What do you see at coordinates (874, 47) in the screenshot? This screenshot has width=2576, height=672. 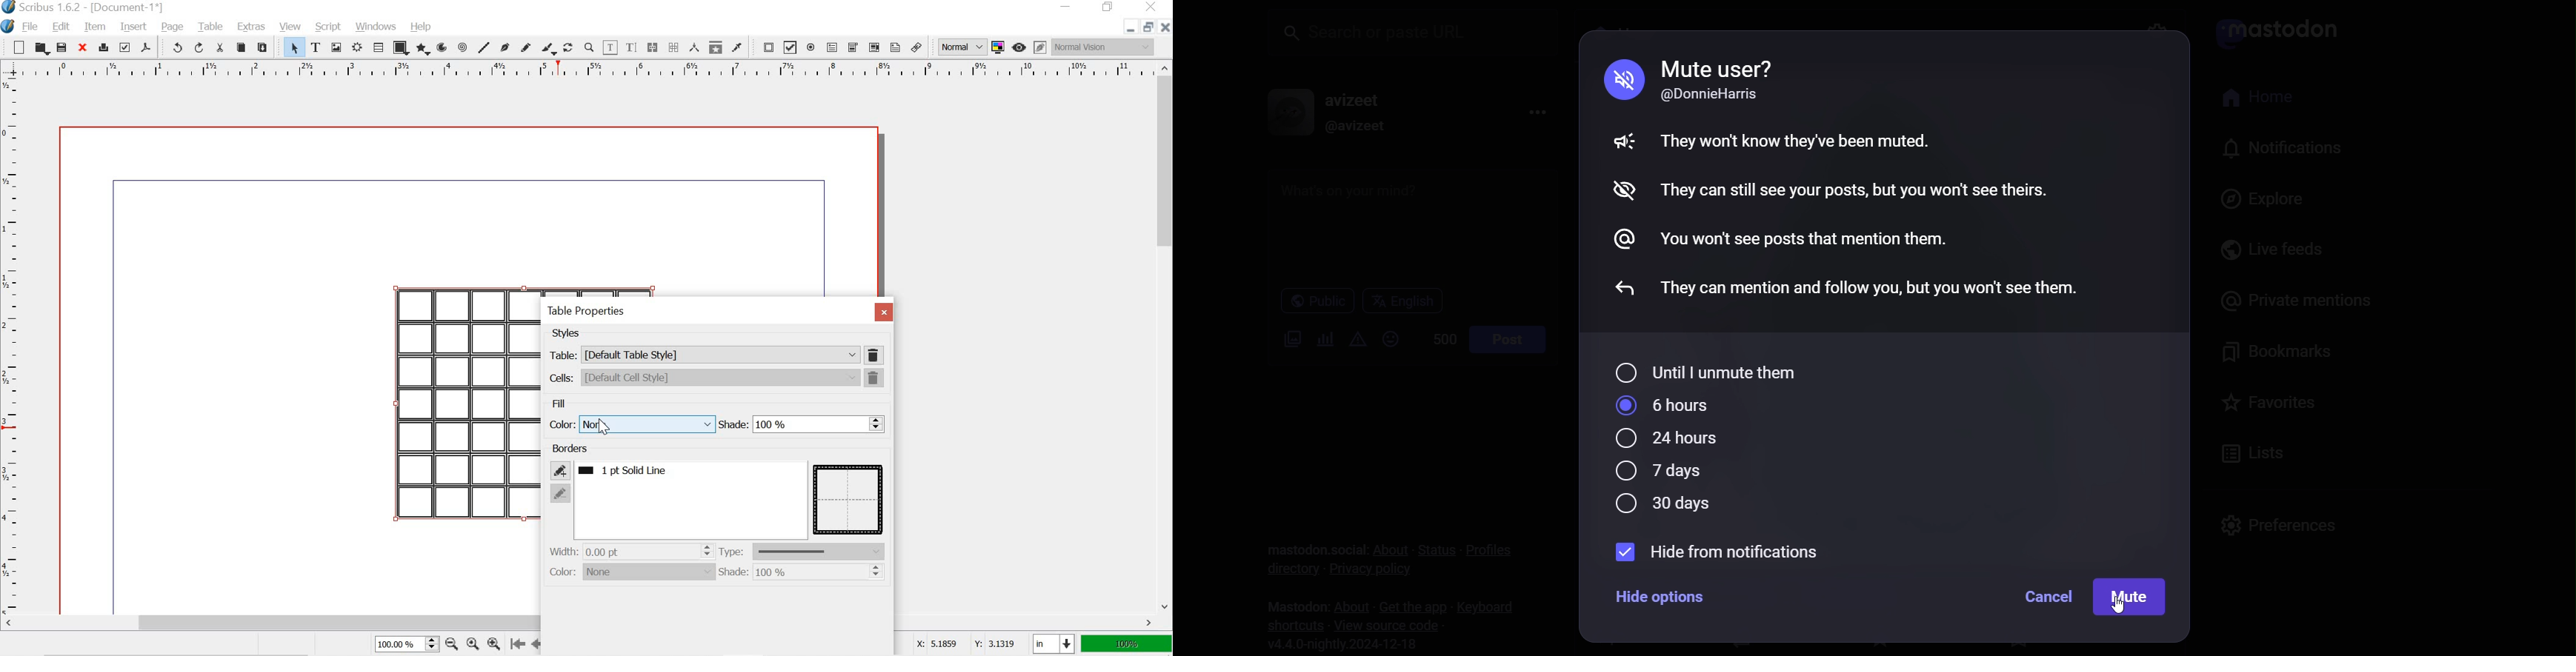 I see `pdf list box` at bounding box center [874, 47].